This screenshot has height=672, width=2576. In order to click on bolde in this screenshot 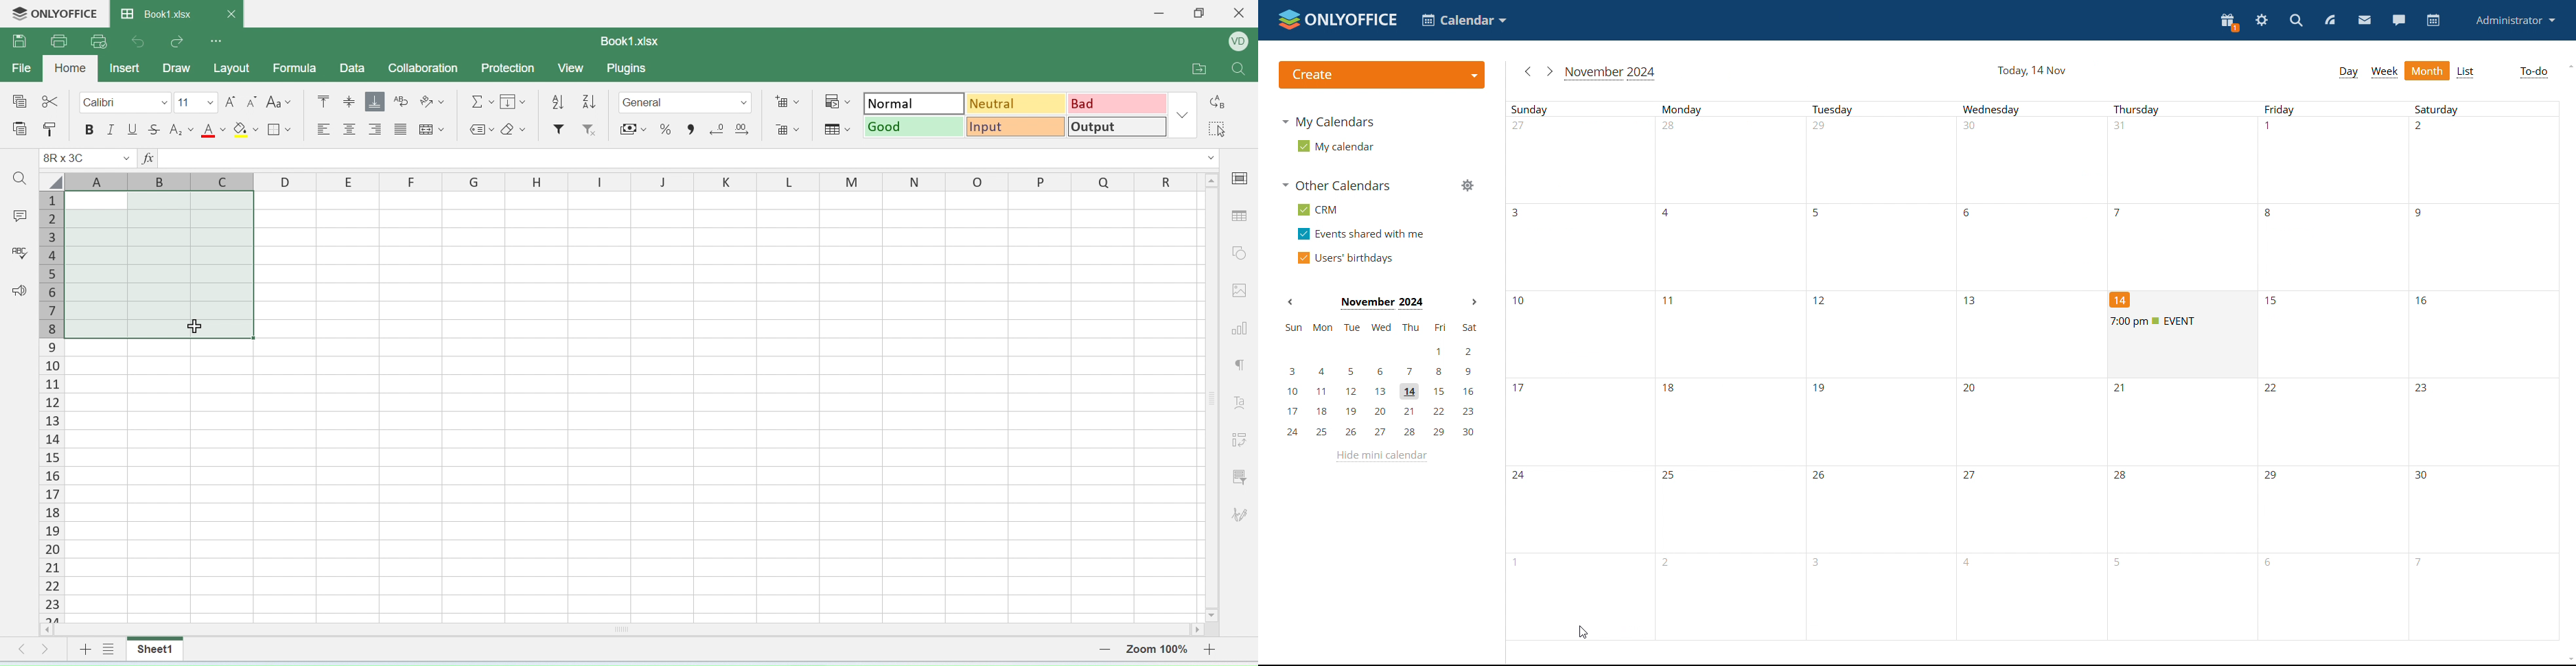, I will do `click(88, 131)`.